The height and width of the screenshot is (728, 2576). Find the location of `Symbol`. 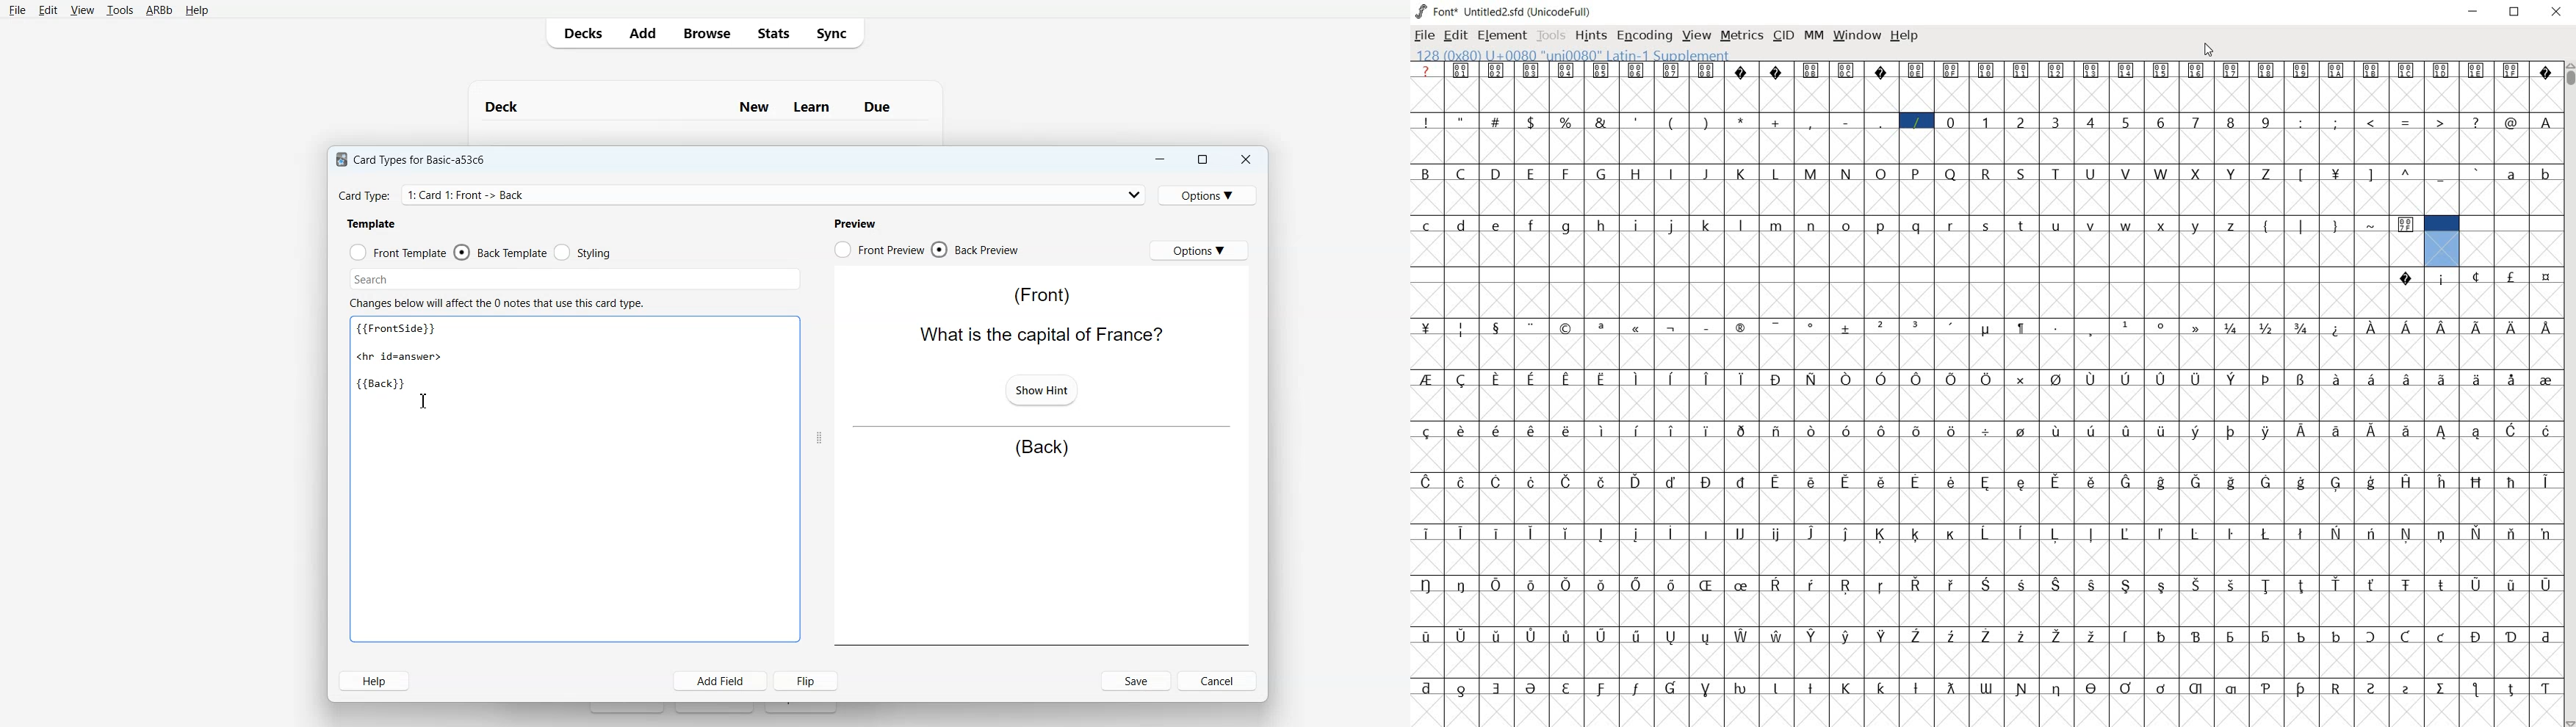

Symbol is located at coordinates (2512, 583).